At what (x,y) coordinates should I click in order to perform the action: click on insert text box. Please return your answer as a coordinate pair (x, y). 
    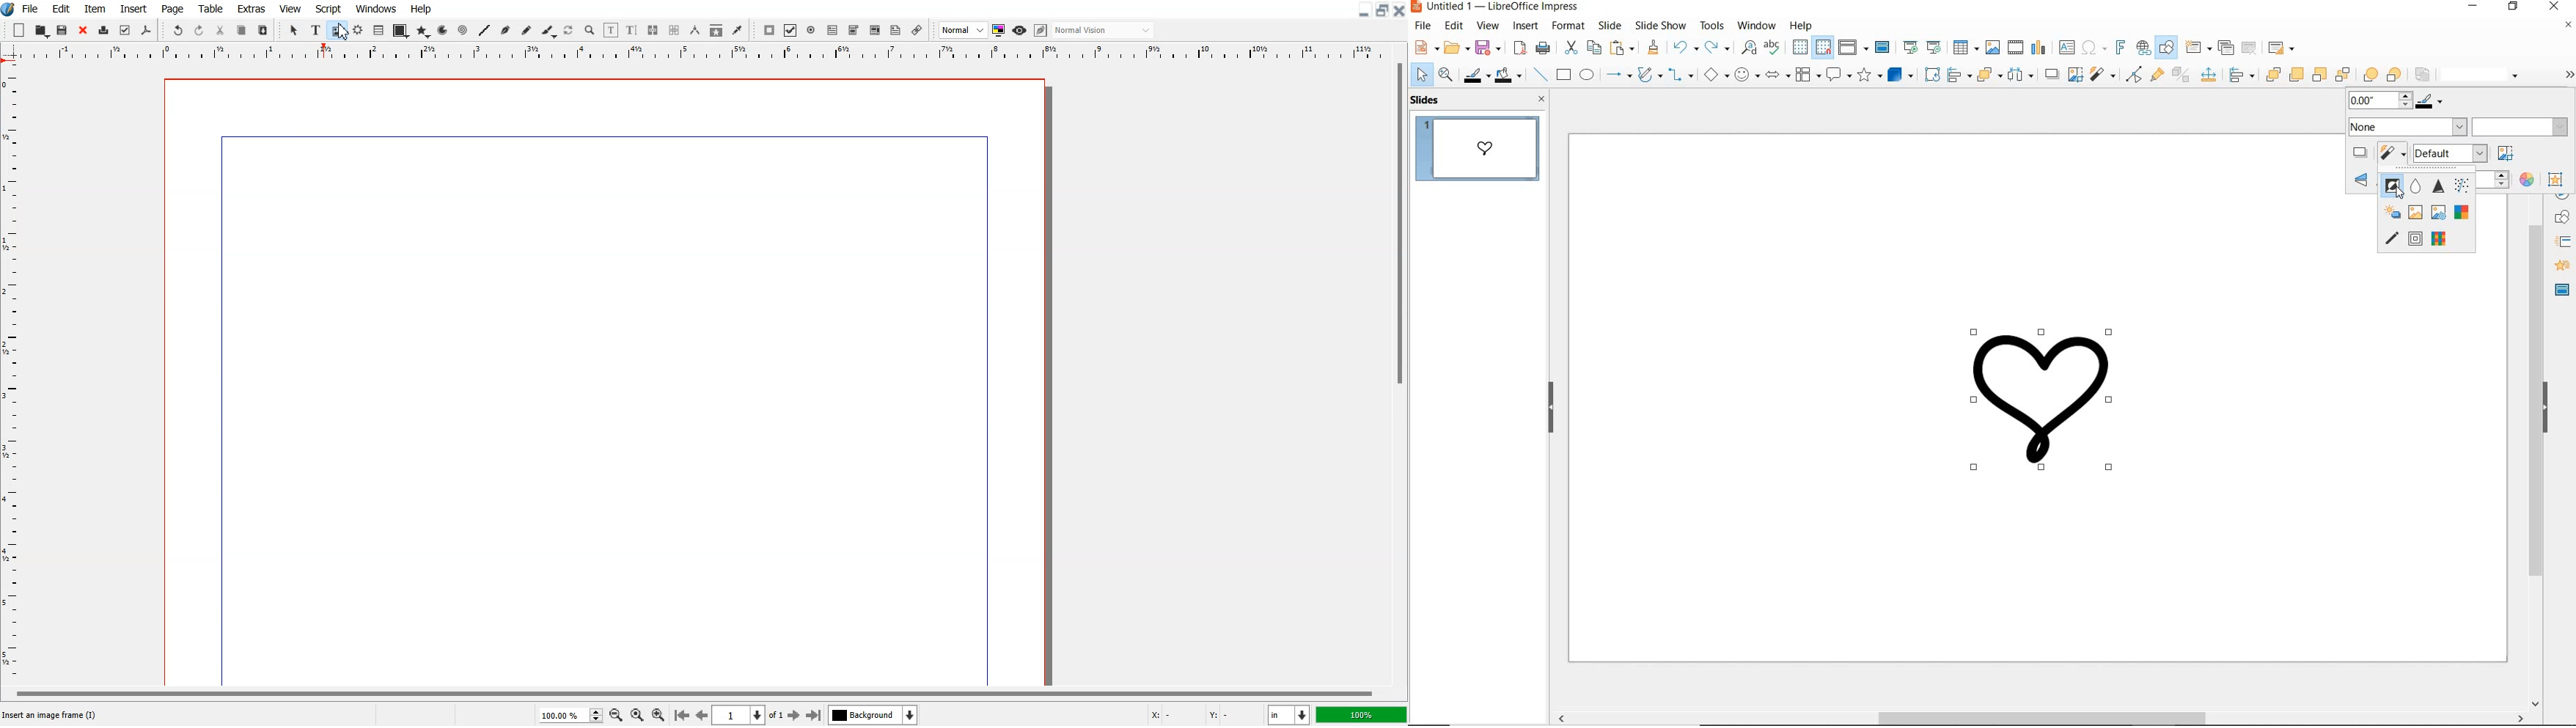
    Looking at the image, I should click on (2066, 48).